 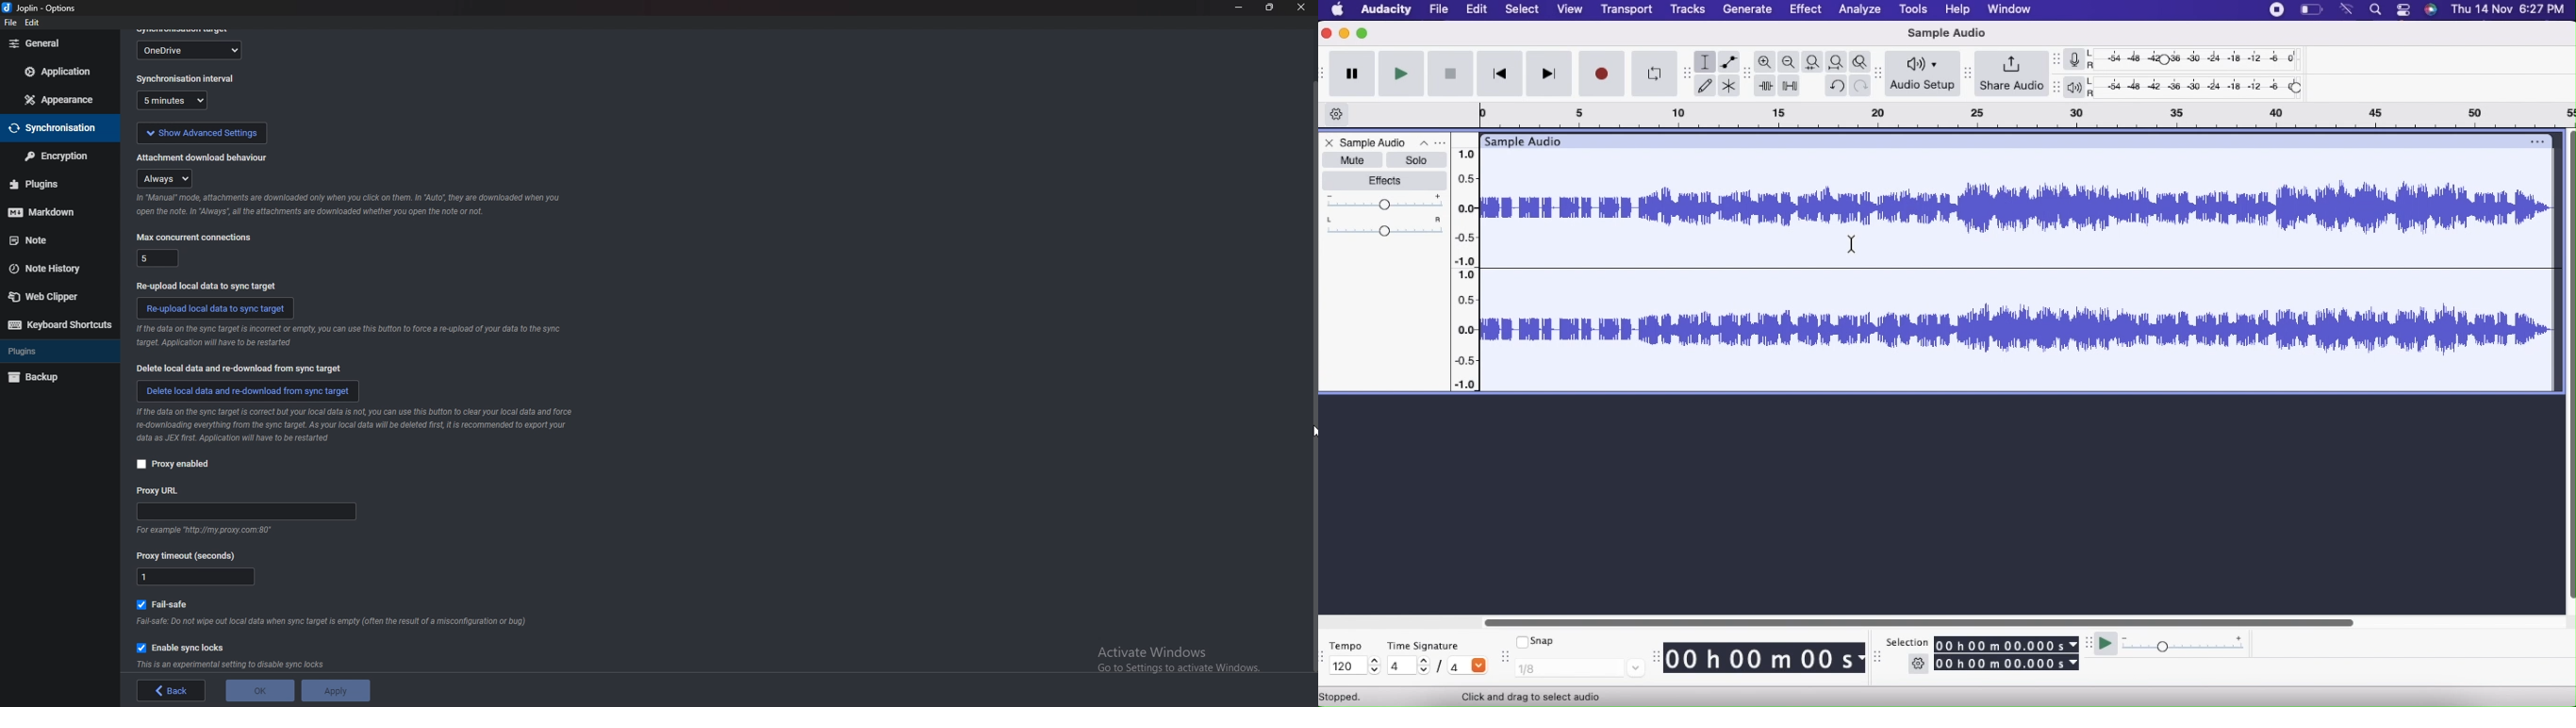 I want to click on 00 h 00 m 18.634 s, so click(x=2006, y=664).